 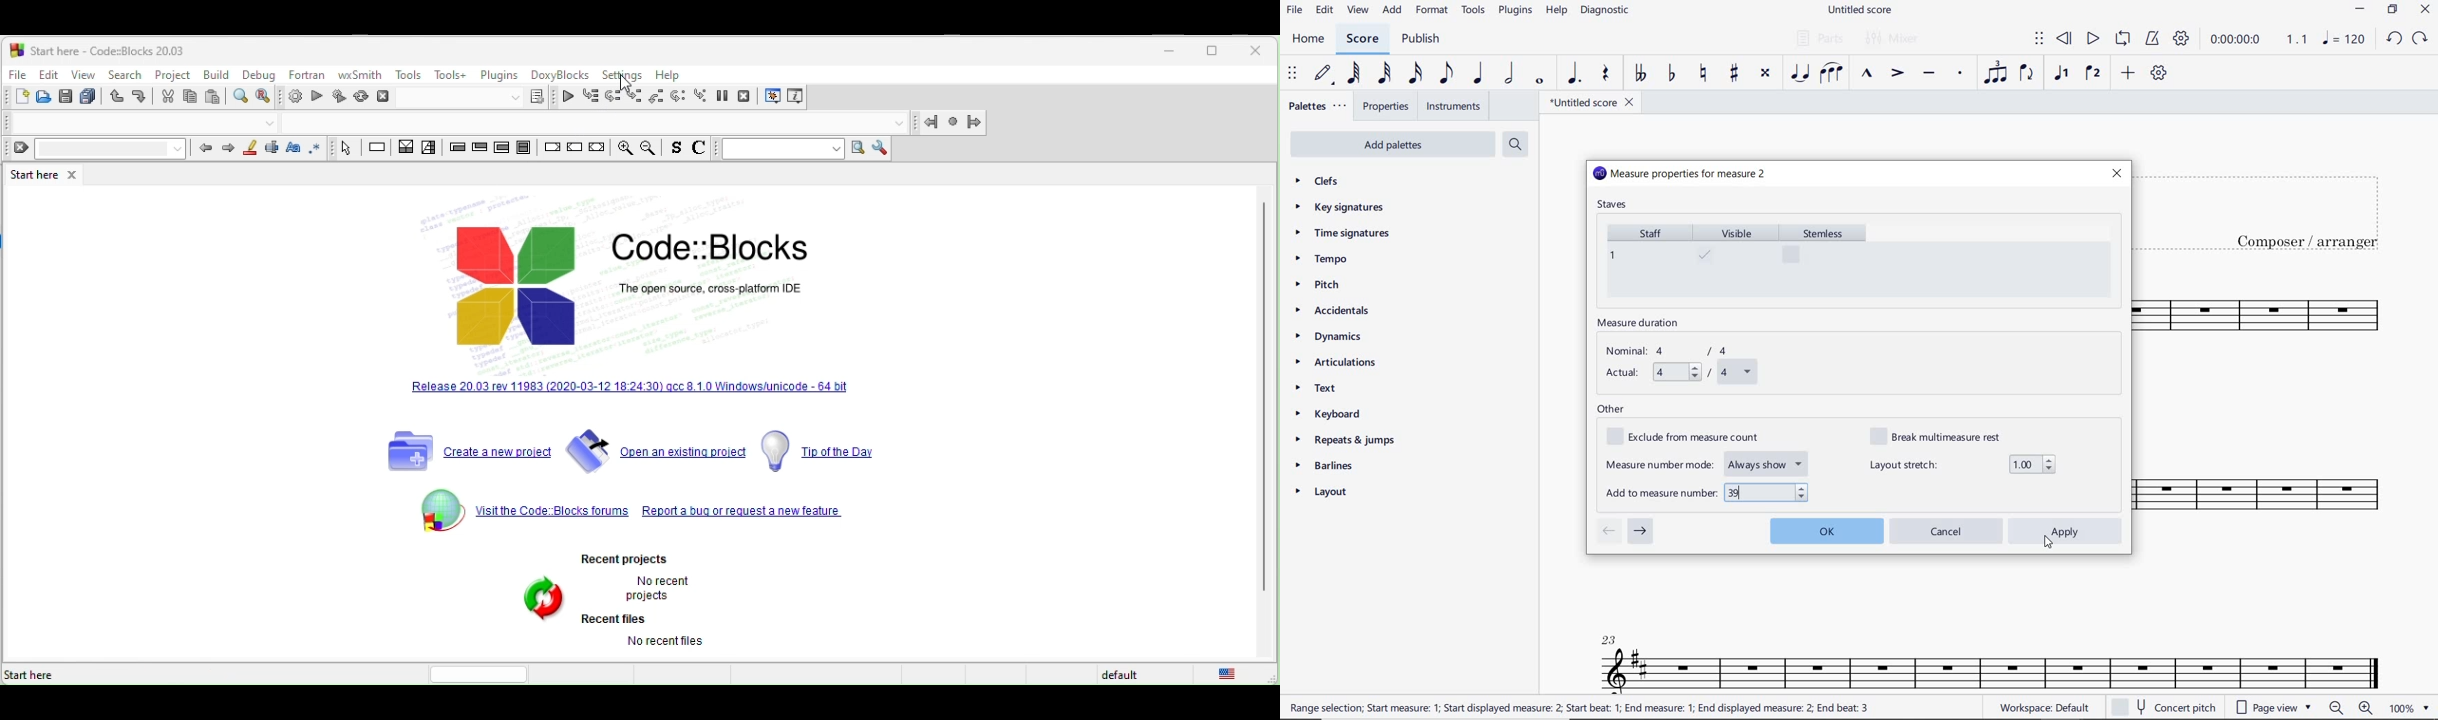 I want to click on PARTS, so click(x=1819, y=37).